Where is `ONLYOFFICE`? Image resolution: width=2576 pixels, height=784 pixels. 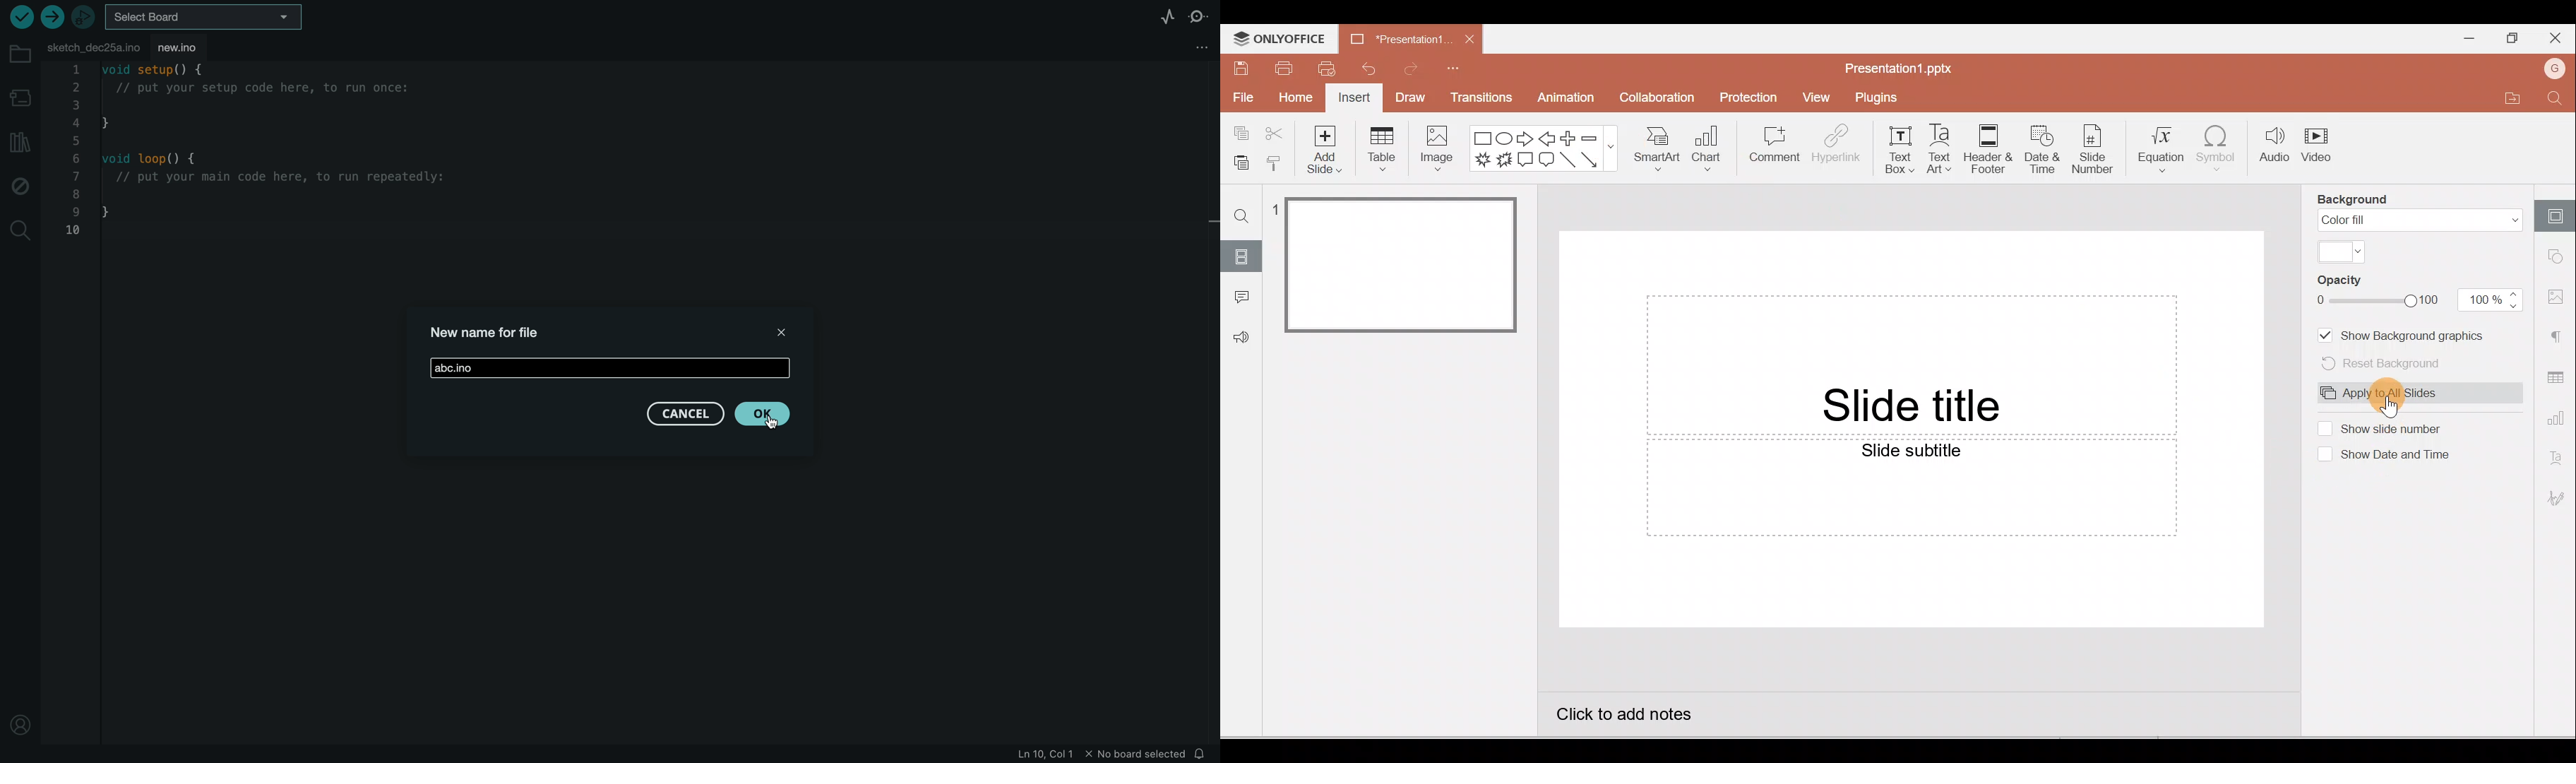 ONLYOFFICE is located at coordinates (1278, 39).